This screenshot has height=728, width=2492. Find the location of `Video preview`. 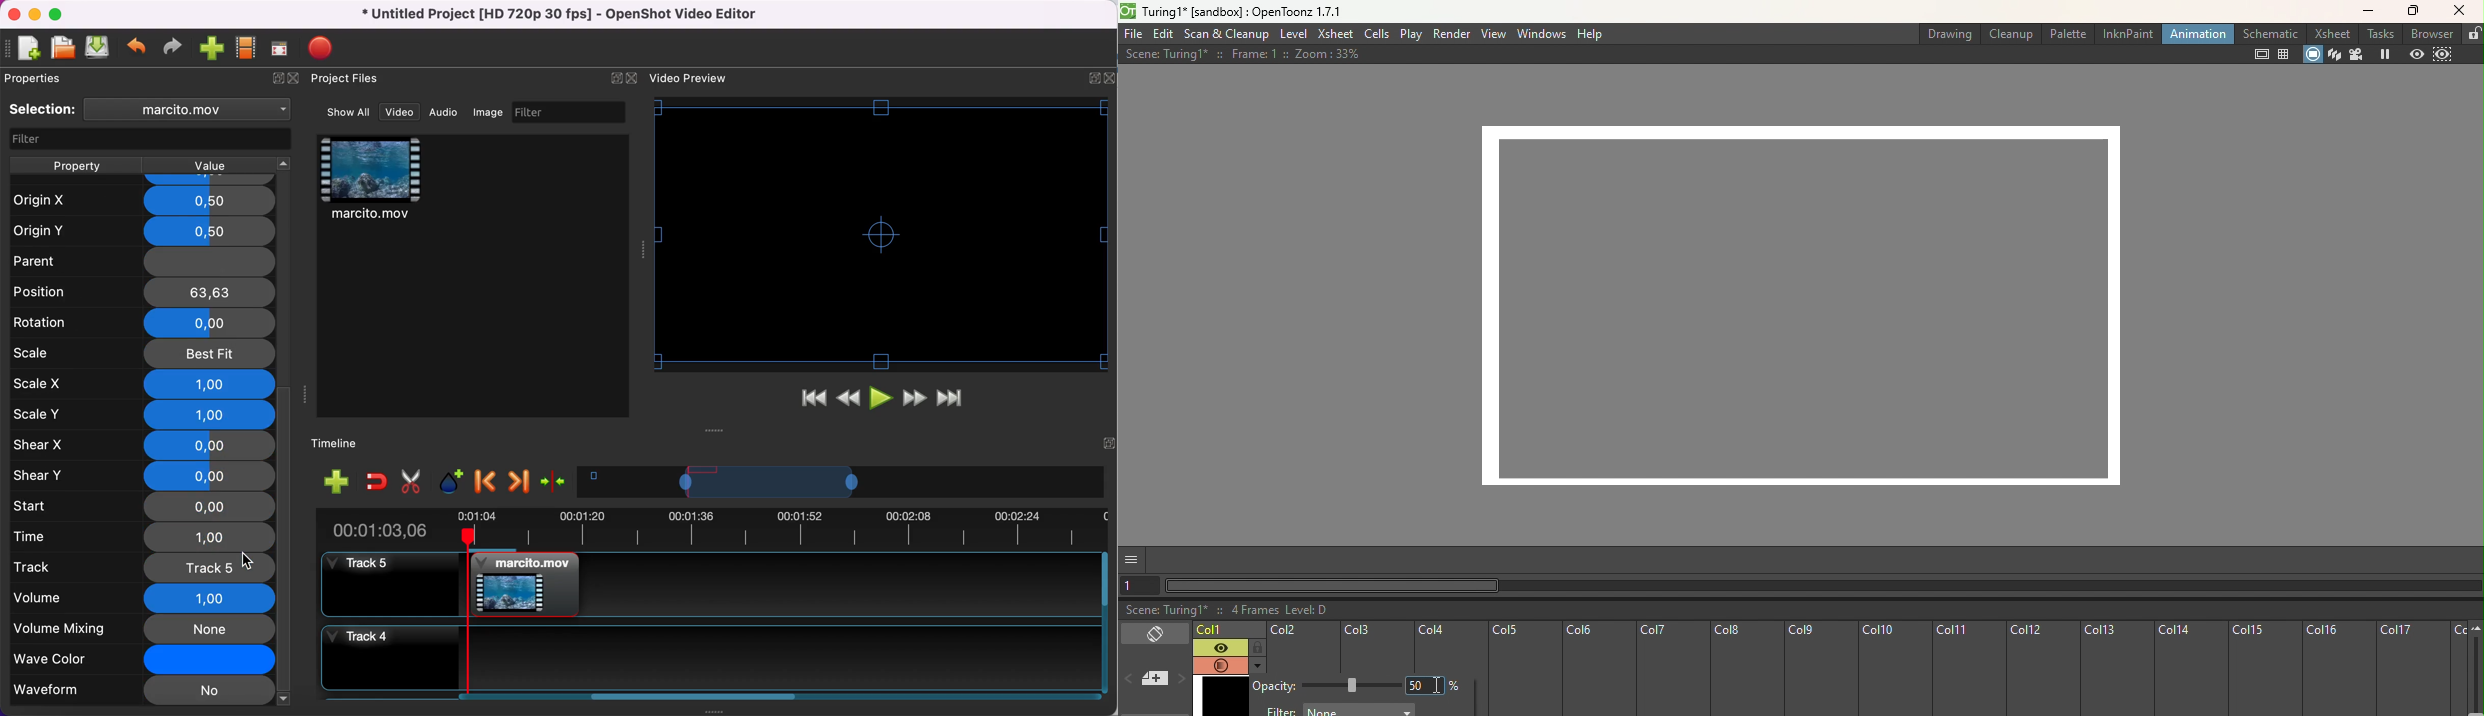

Video preview is located at coordinates (882, 234).